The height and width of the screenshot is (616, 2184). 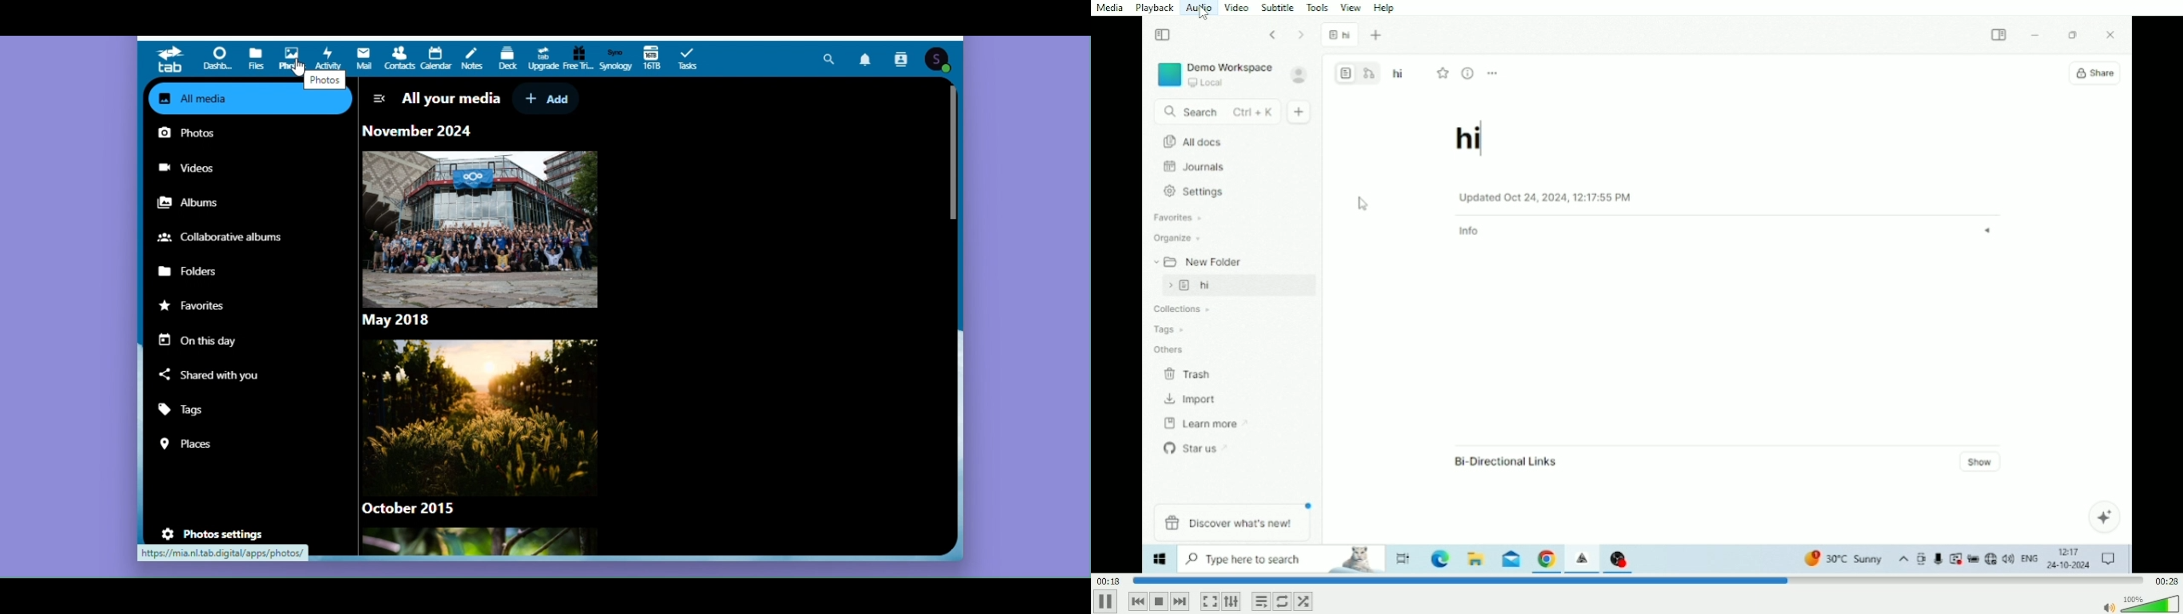 What do you see at coordinates (547, 99) in the screenshot?
I see `Add ` at bounding box center [547, 99].